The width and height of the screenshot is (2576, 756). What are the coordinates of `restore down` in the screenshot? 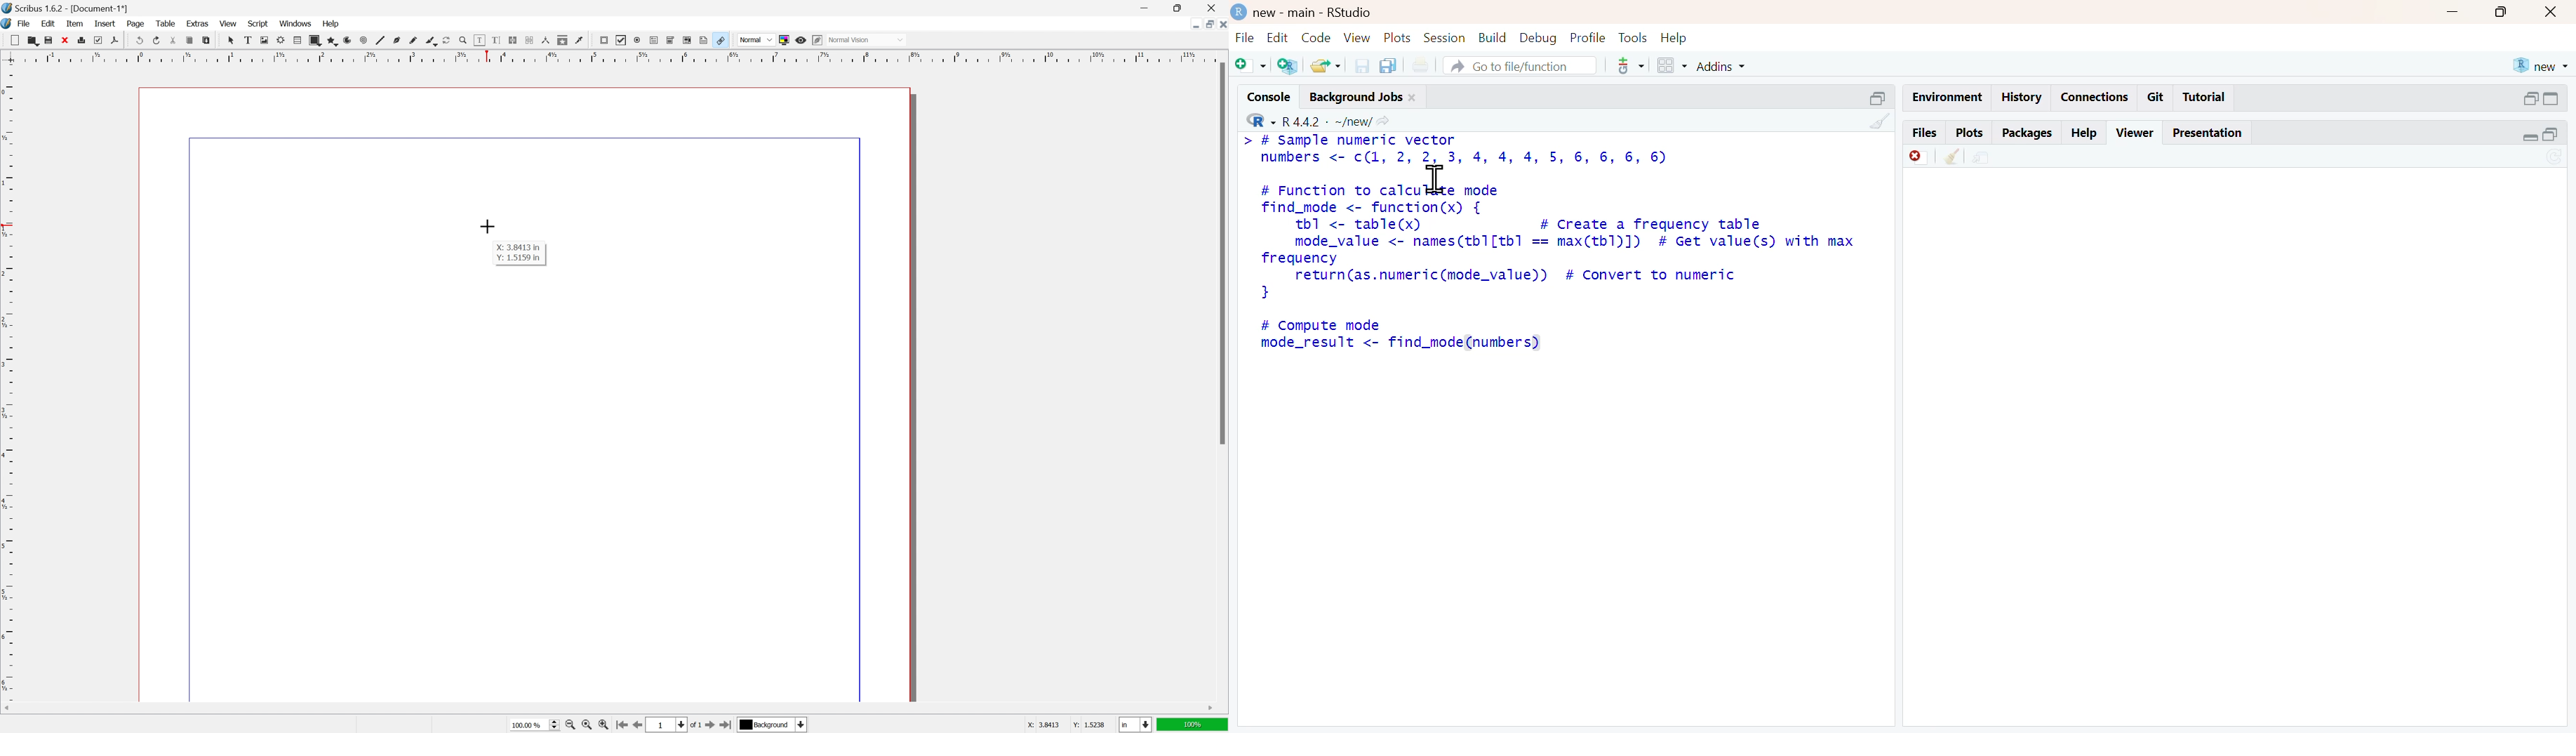 It's located at (1179, 7).